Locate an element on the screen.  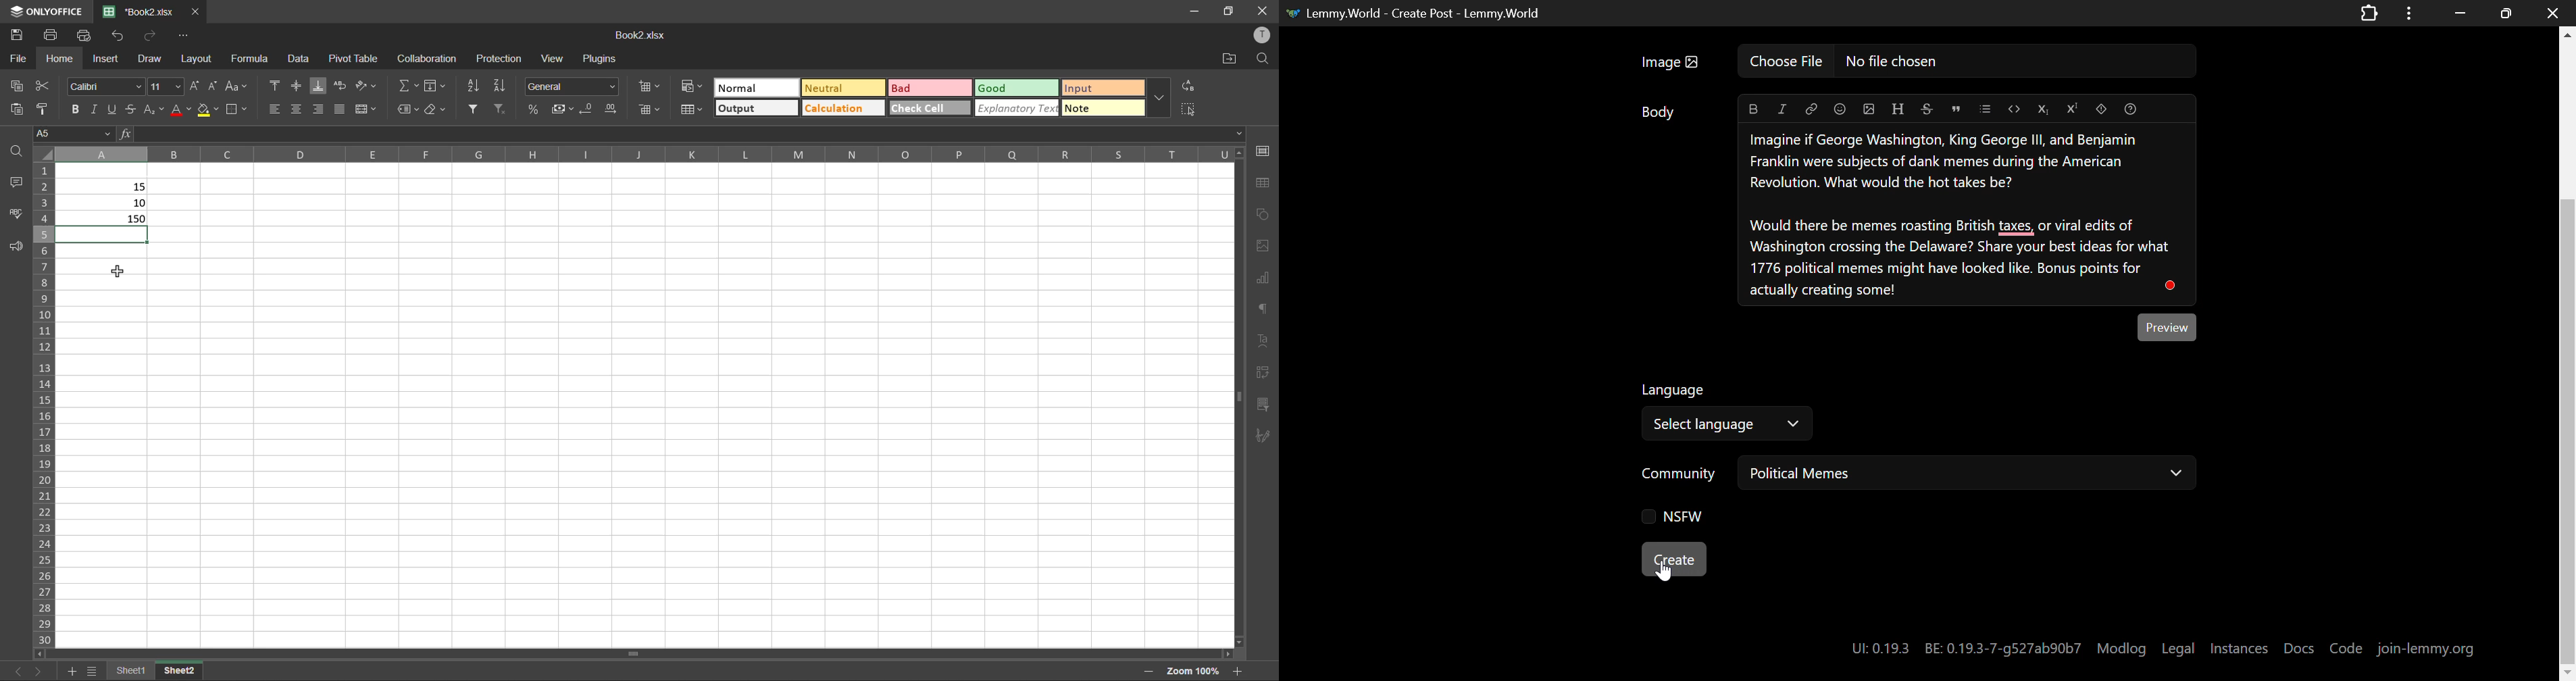
fill color is located at coordinates (207, 109).